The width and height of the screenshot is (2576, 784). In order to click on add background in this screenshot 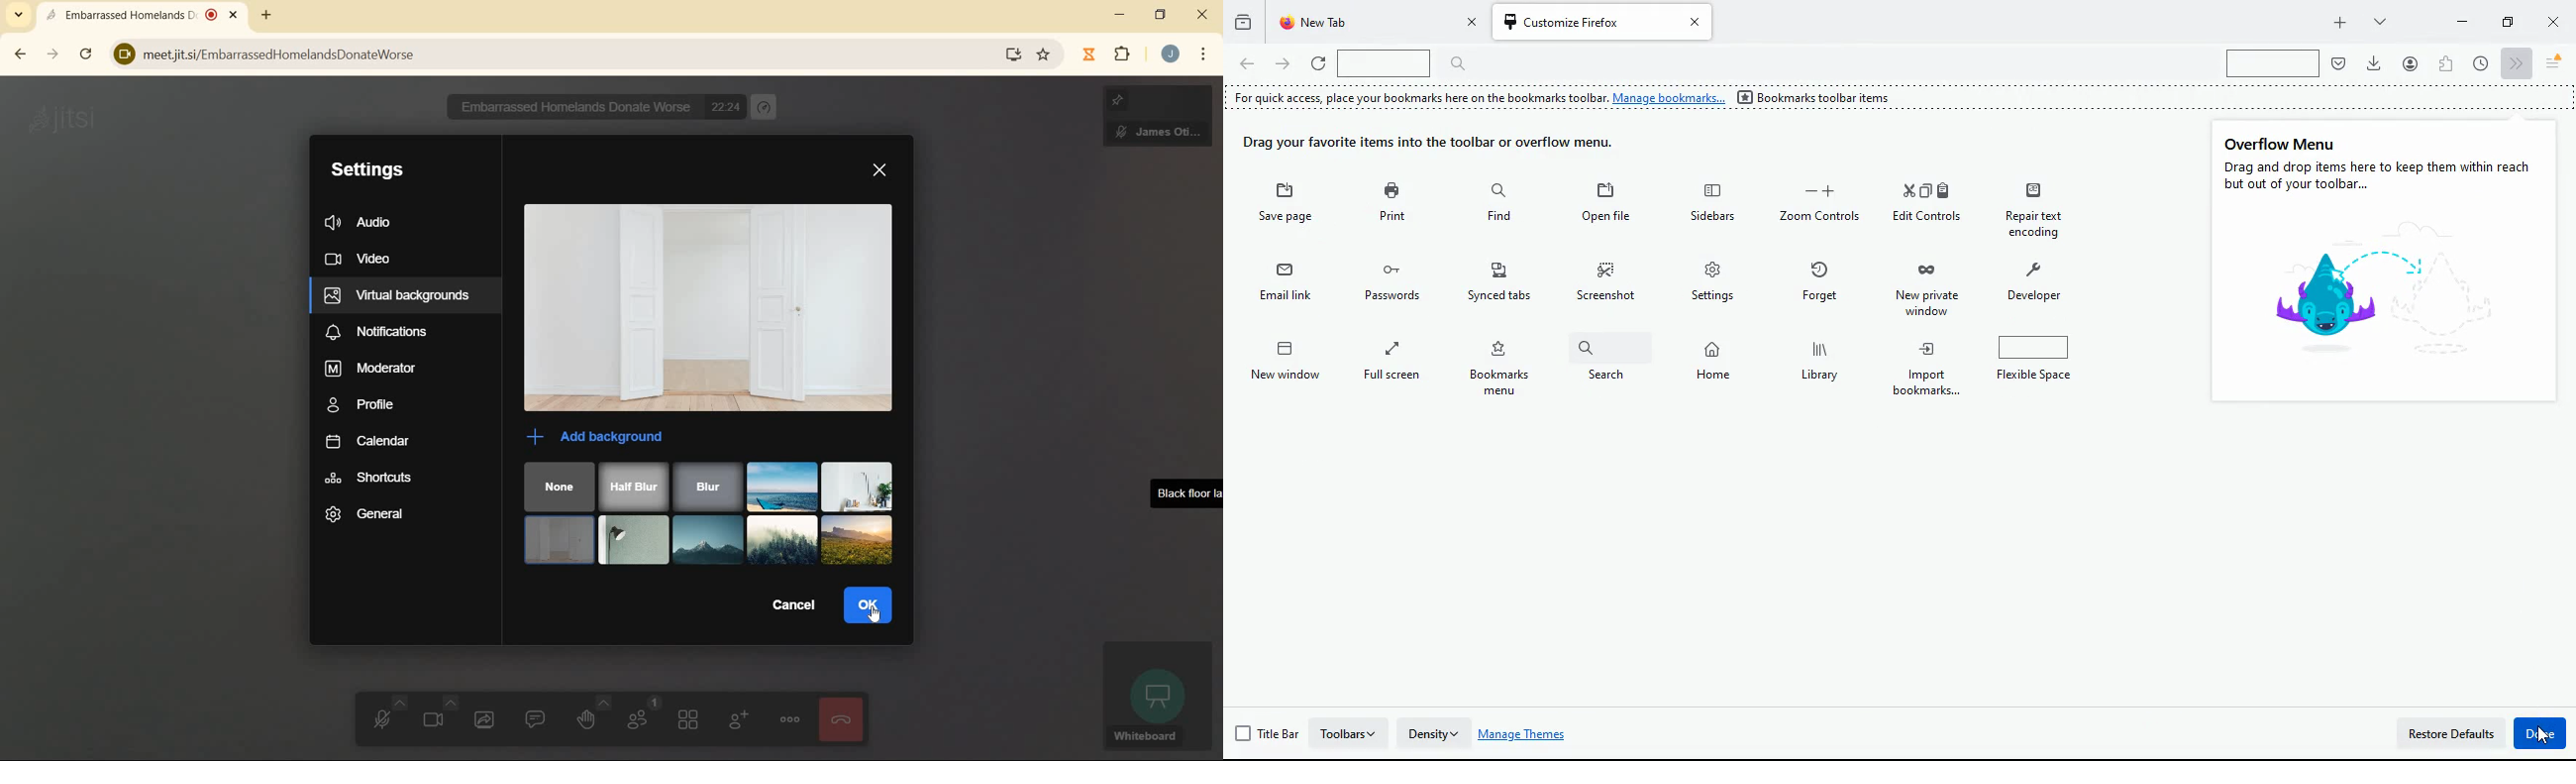, I will do `click(602, 436)`.